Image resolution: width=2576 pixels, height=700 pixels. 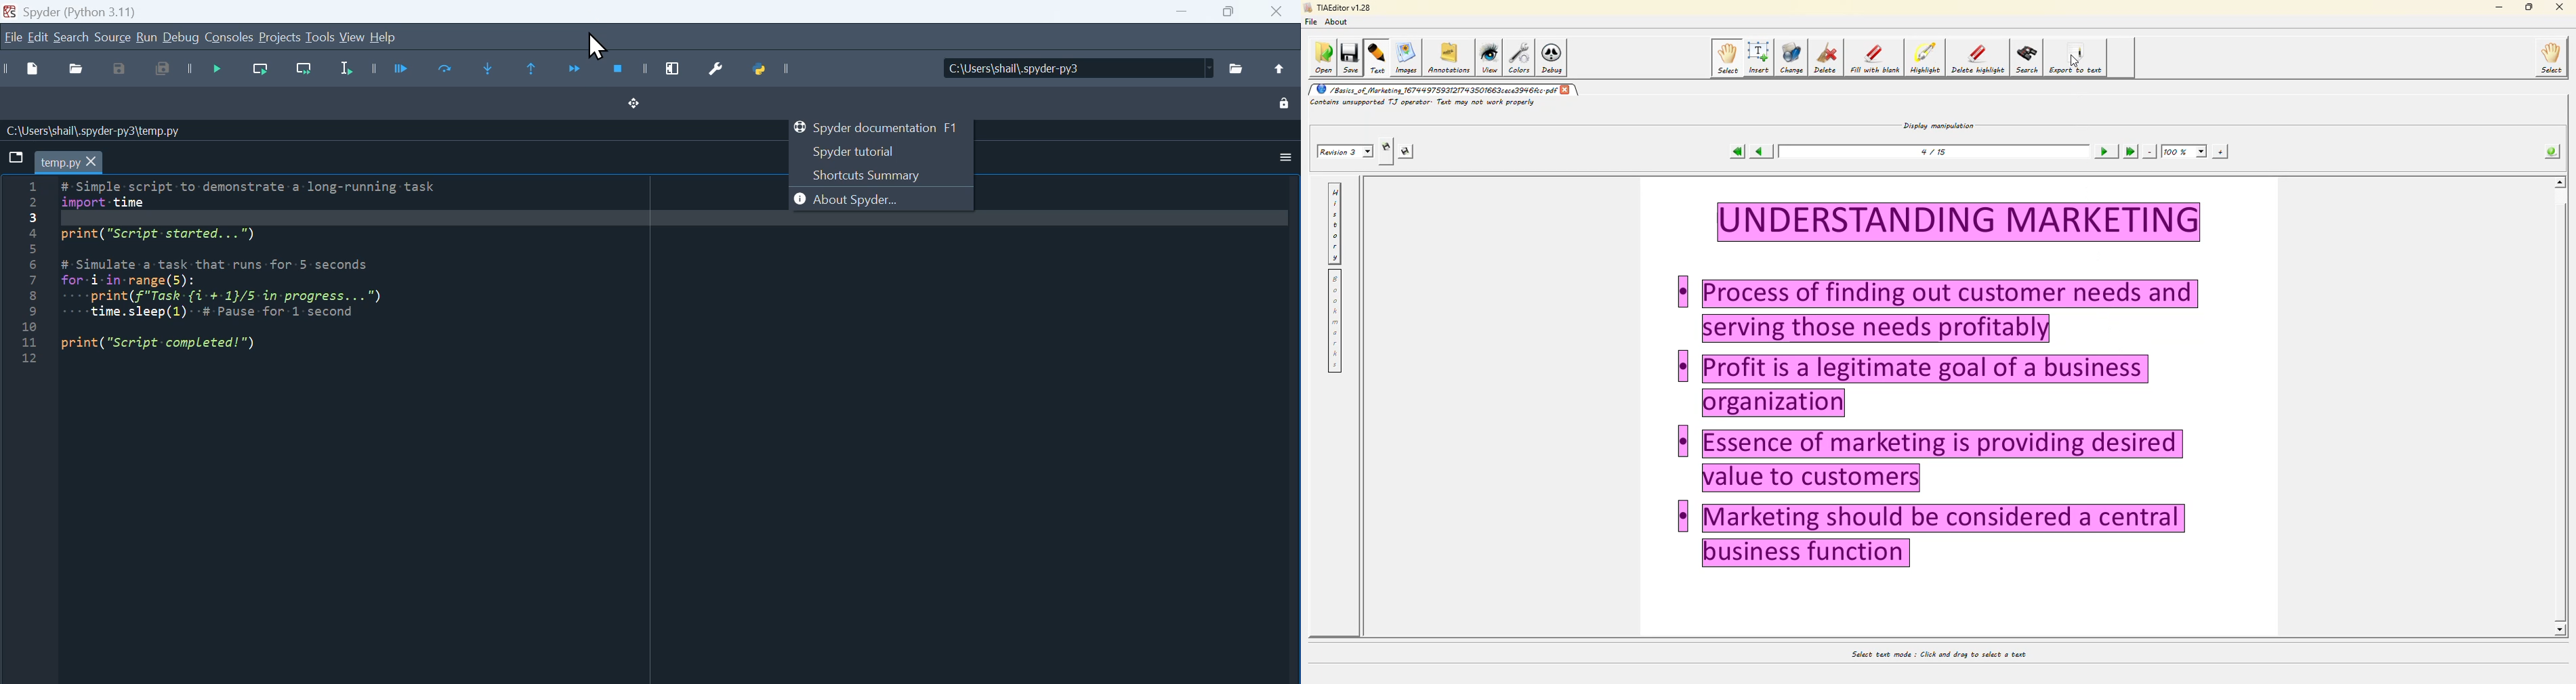 What do you see at coordinates (577, 68) in the screenshot?
I see `Continue execution until next function` at bounding box center [577, 68].